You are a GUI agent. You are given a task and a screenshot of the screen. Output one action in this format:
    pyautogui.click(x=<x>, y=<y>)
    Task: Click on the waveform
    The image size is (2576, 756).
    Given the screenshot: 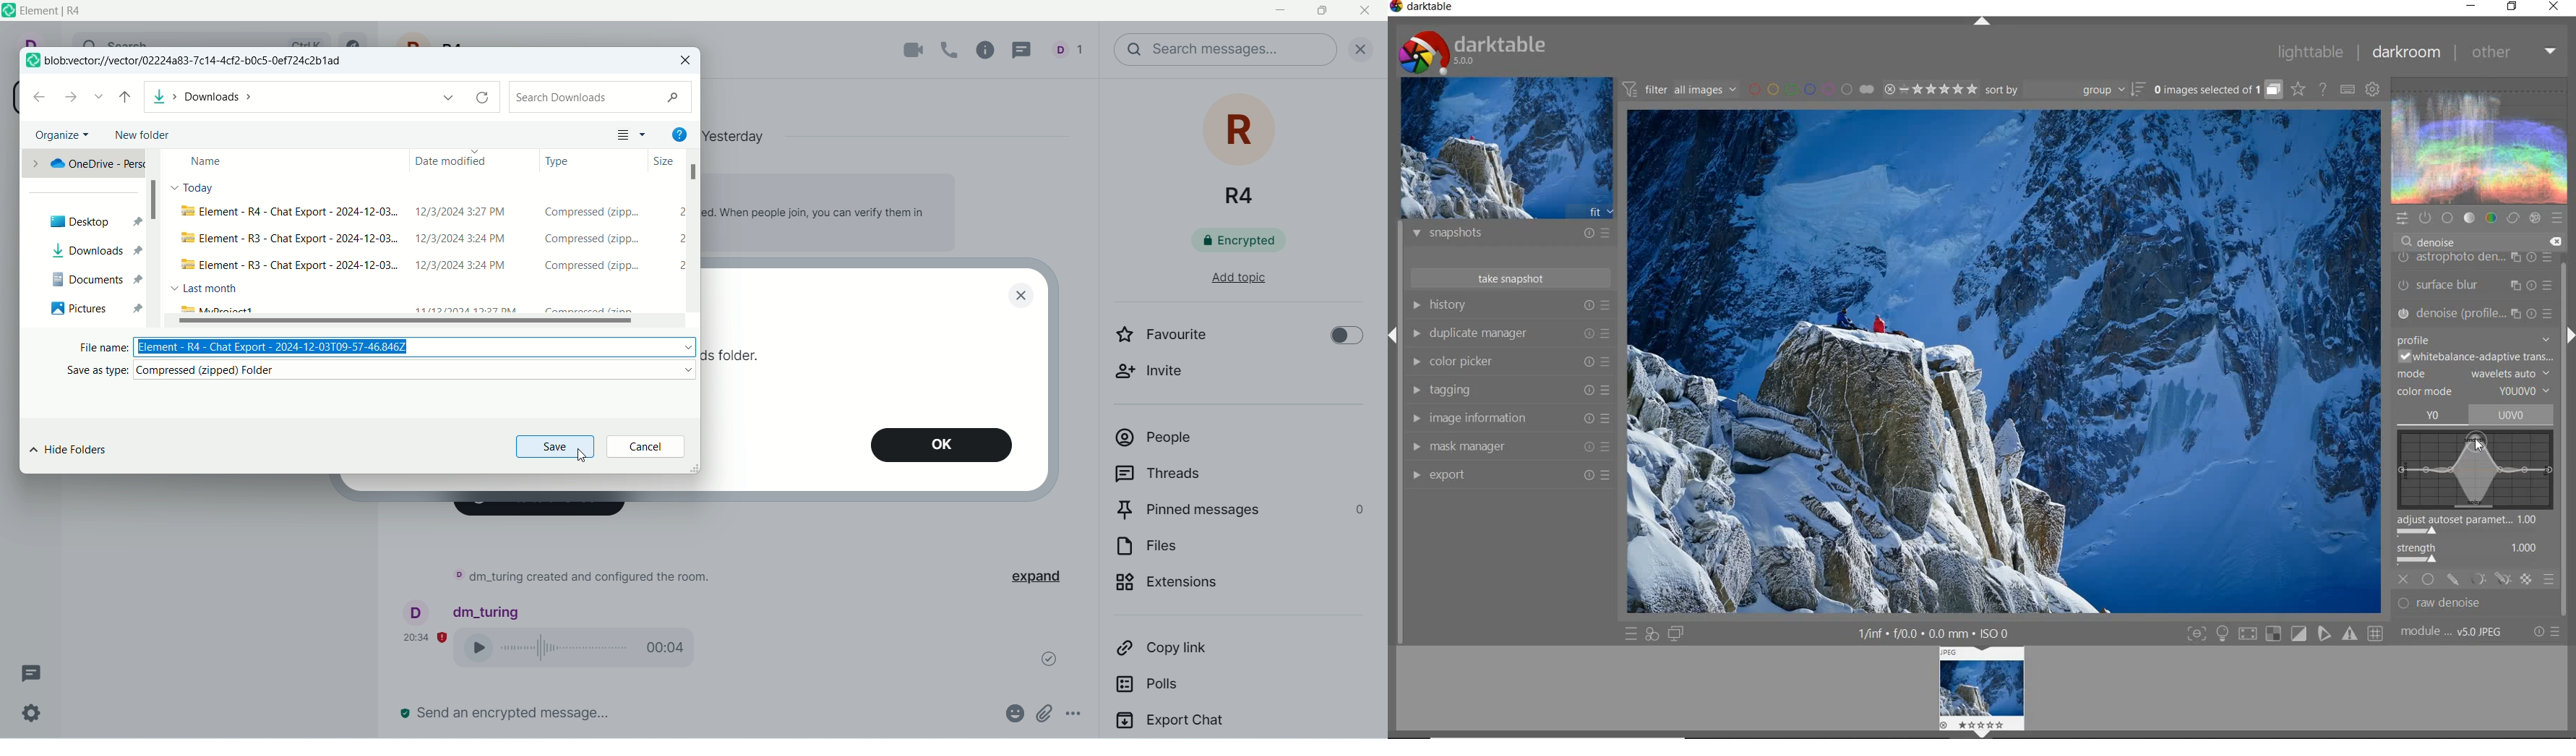 What is the action you would take?
    pyautogui.click(x=2478, y=139)
    